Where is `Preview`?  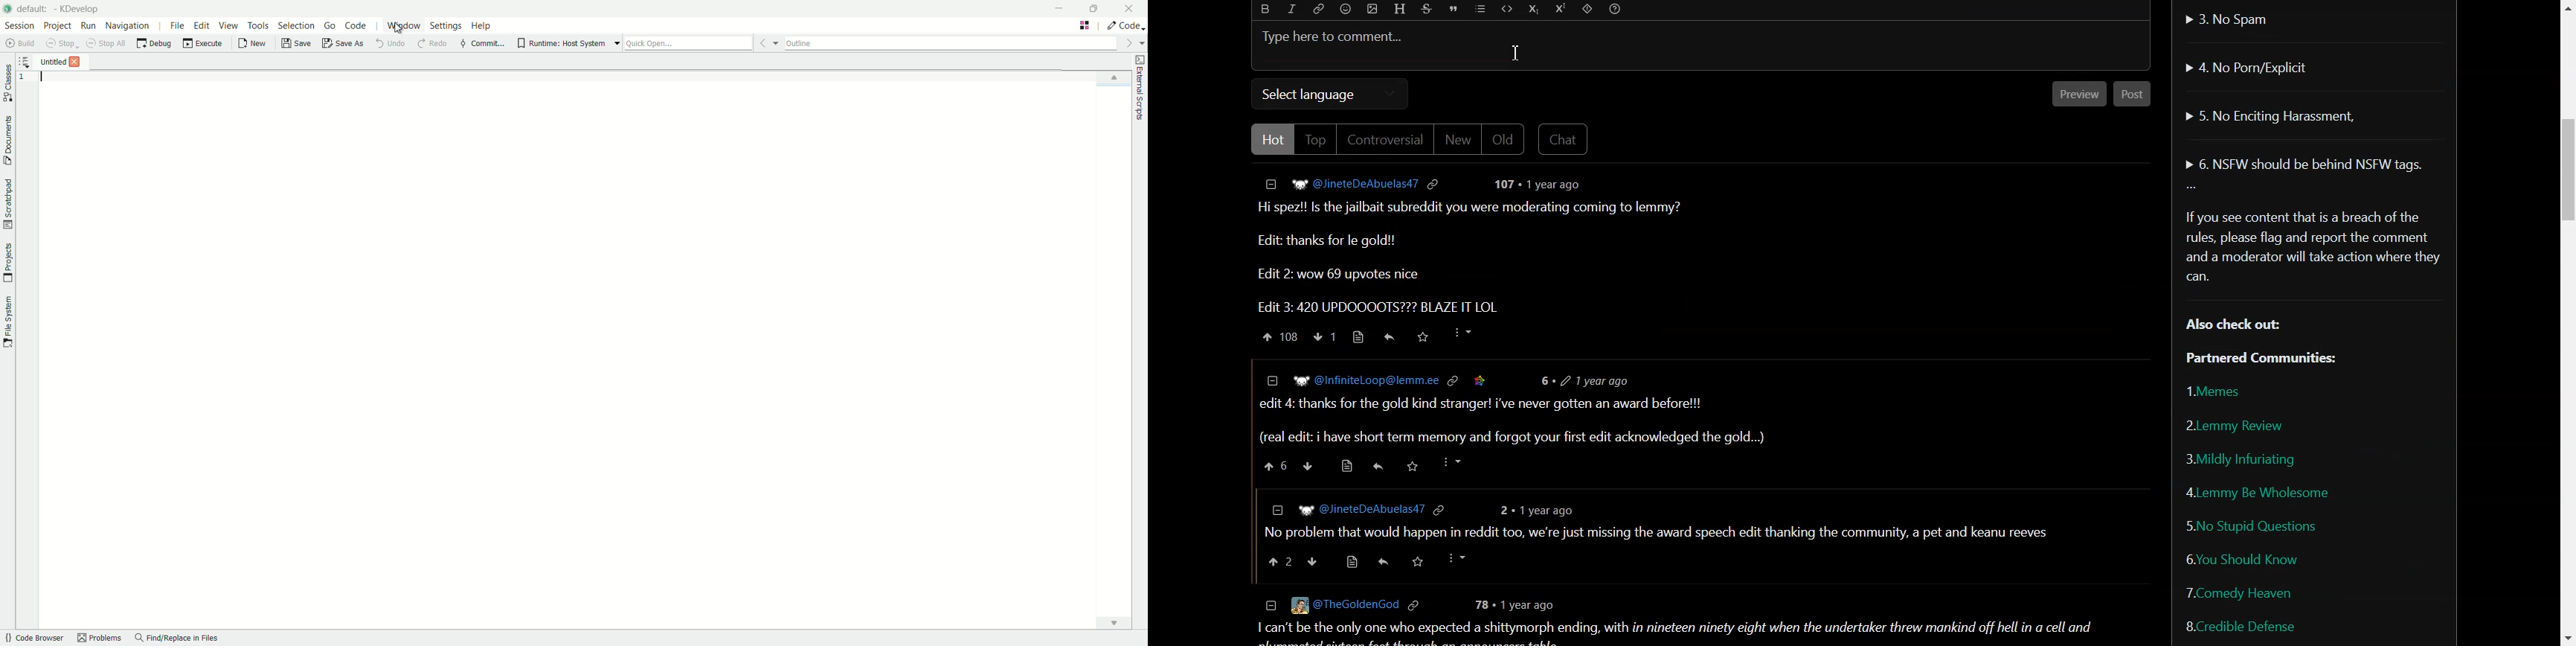 Preview is located at coordinates (2078, 94).